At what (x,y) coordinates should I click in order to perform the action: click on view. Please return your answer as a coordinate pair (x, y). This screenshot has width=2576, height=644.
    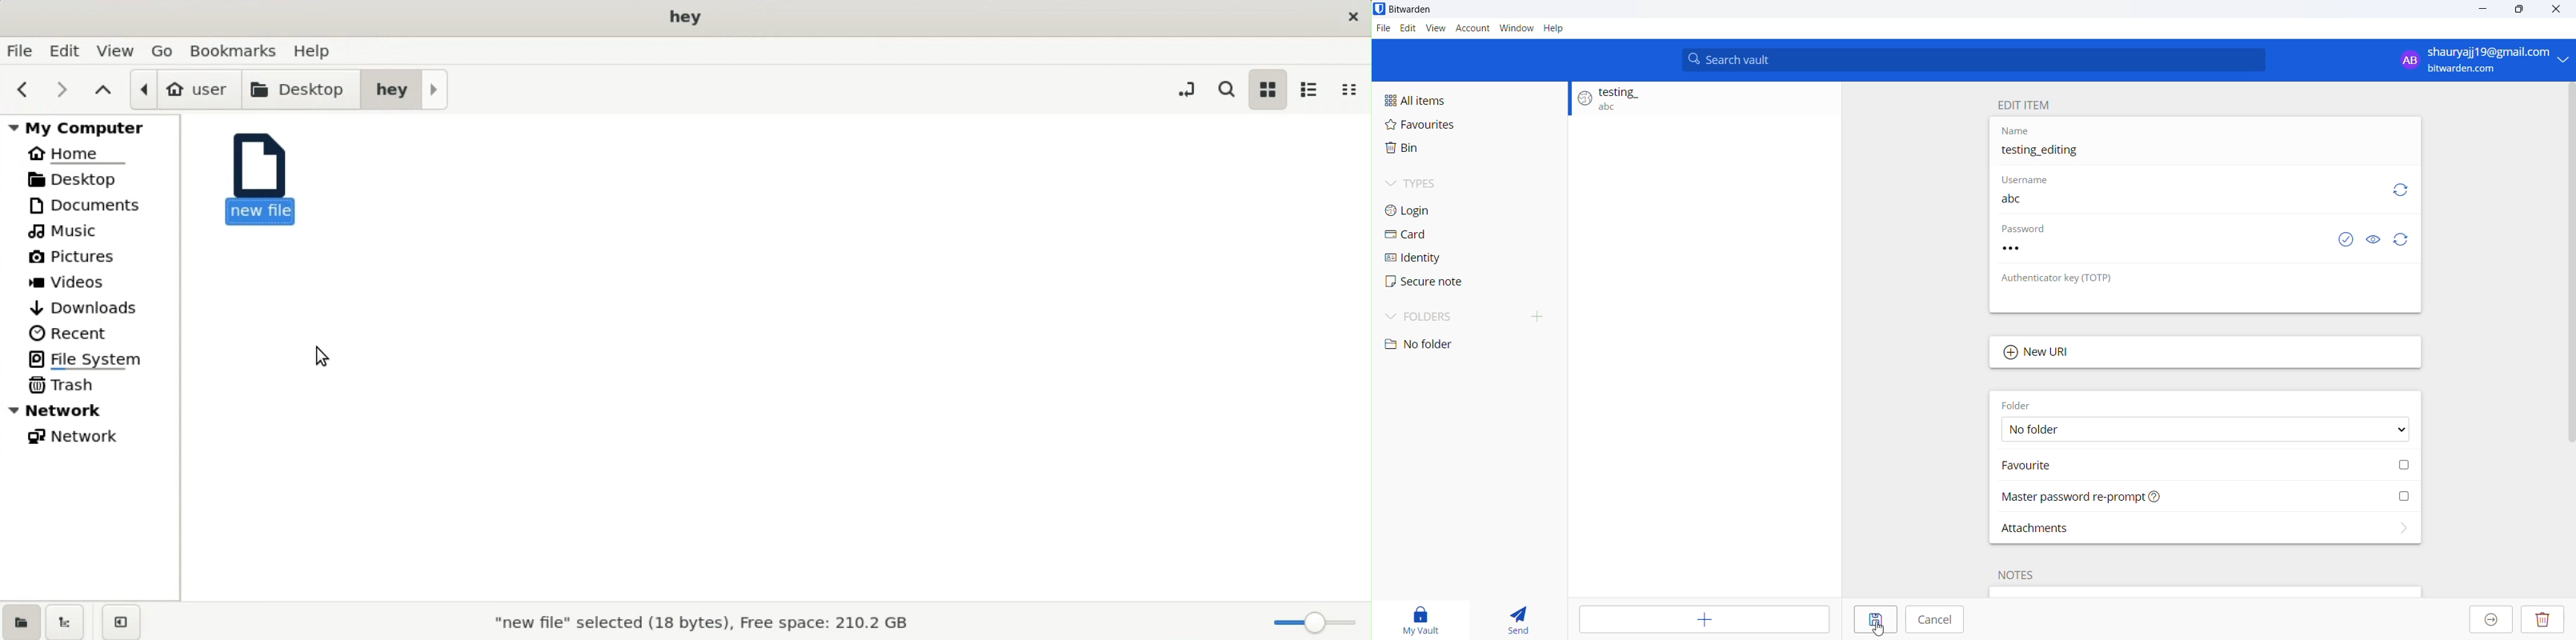
    Looking at the image, I should click on (117, 50).